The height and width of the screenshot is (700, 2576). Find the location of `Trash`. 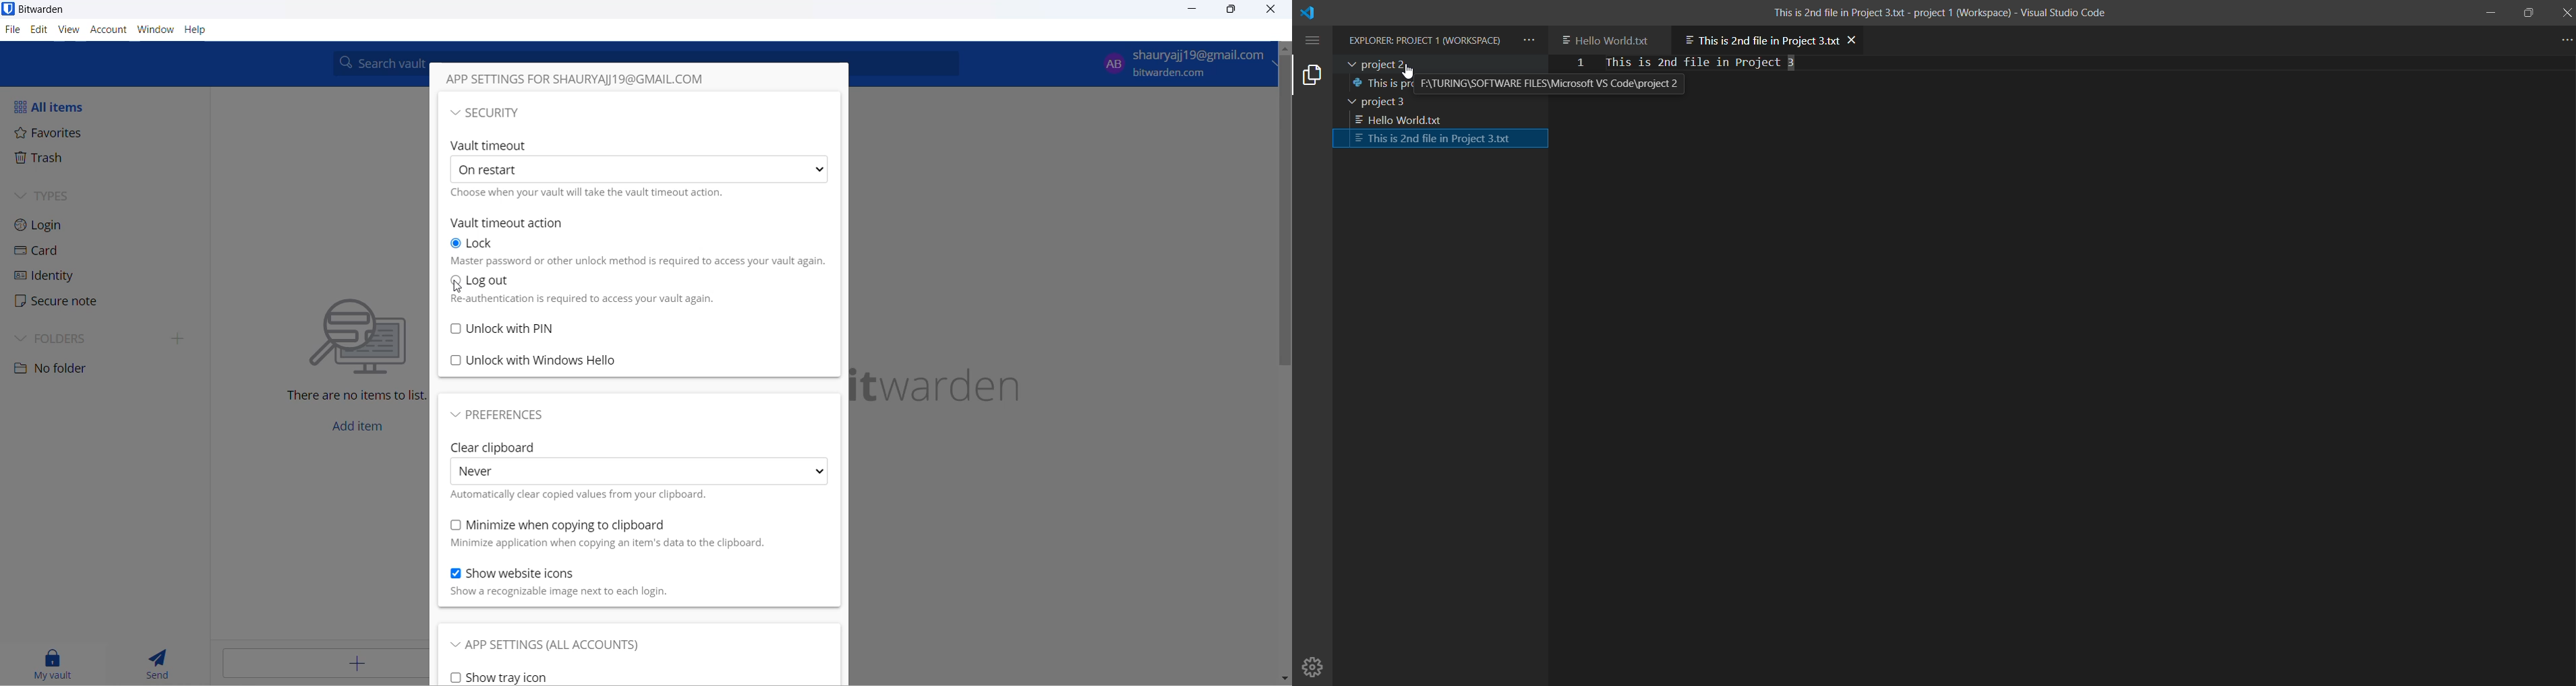

Trash is located at coordinates (52, 161).